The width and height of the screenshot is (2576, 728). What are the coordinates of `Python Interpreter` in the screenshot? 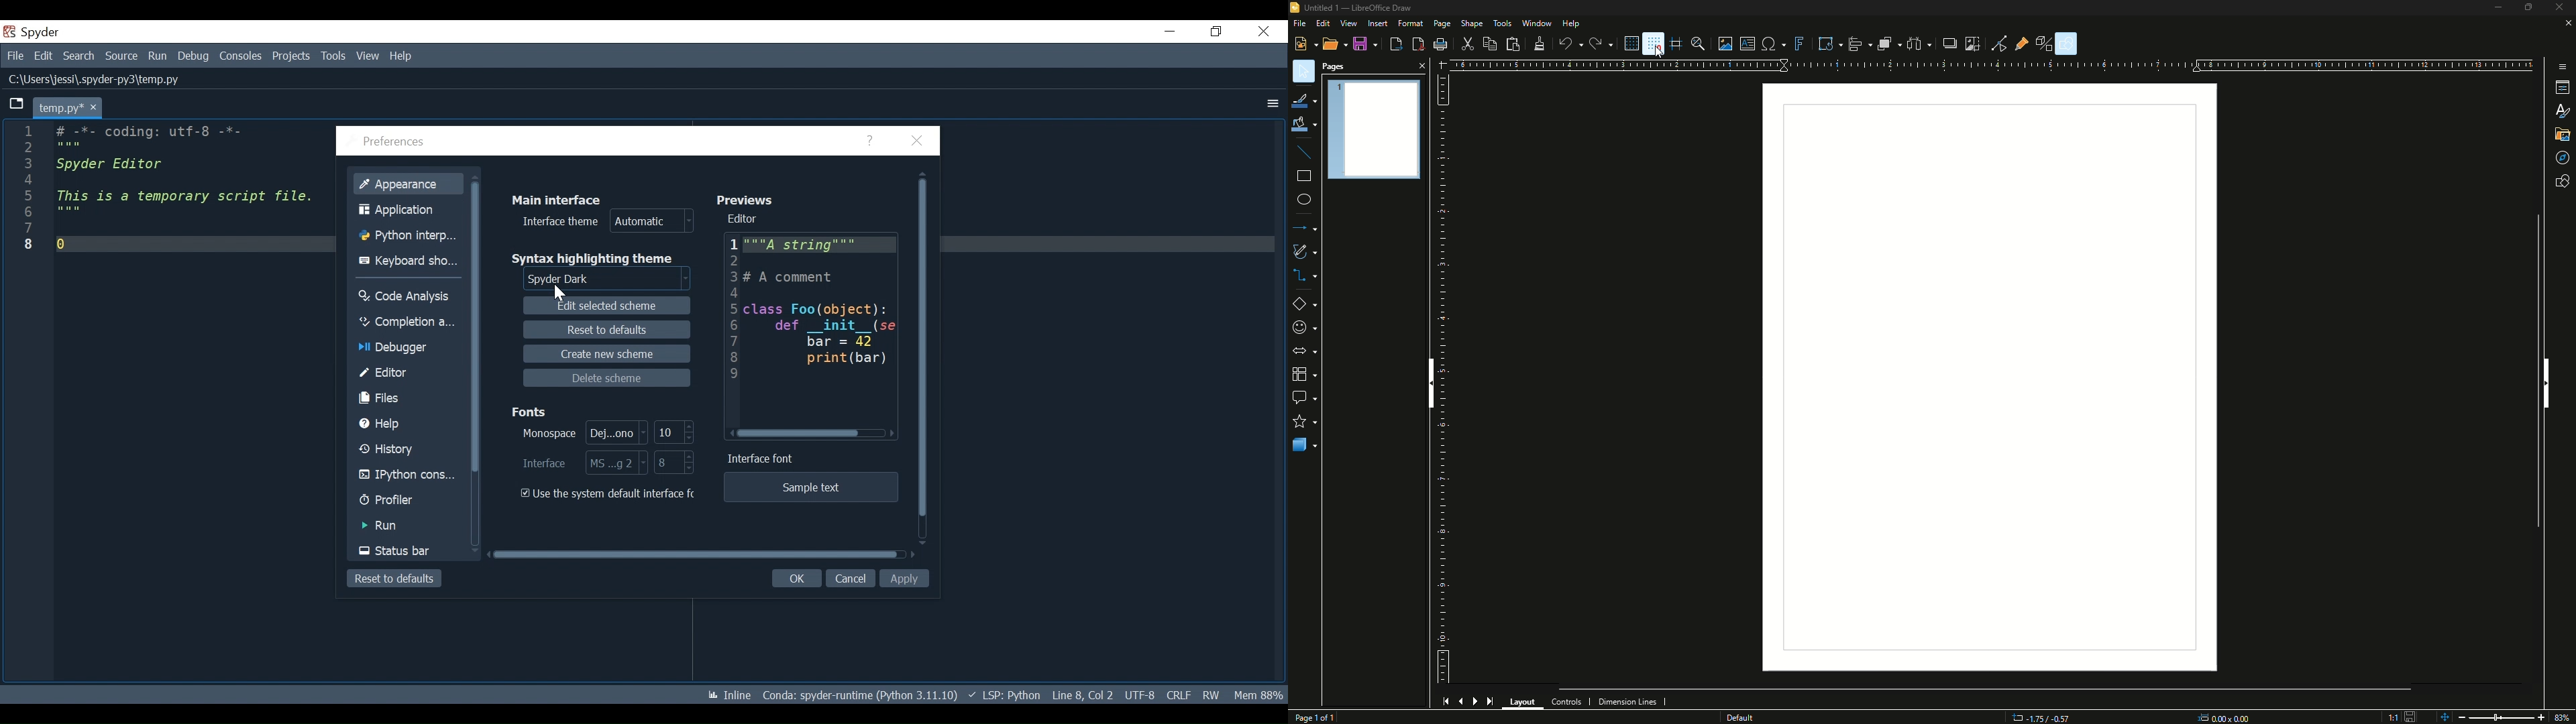 It's located at (409, 235).